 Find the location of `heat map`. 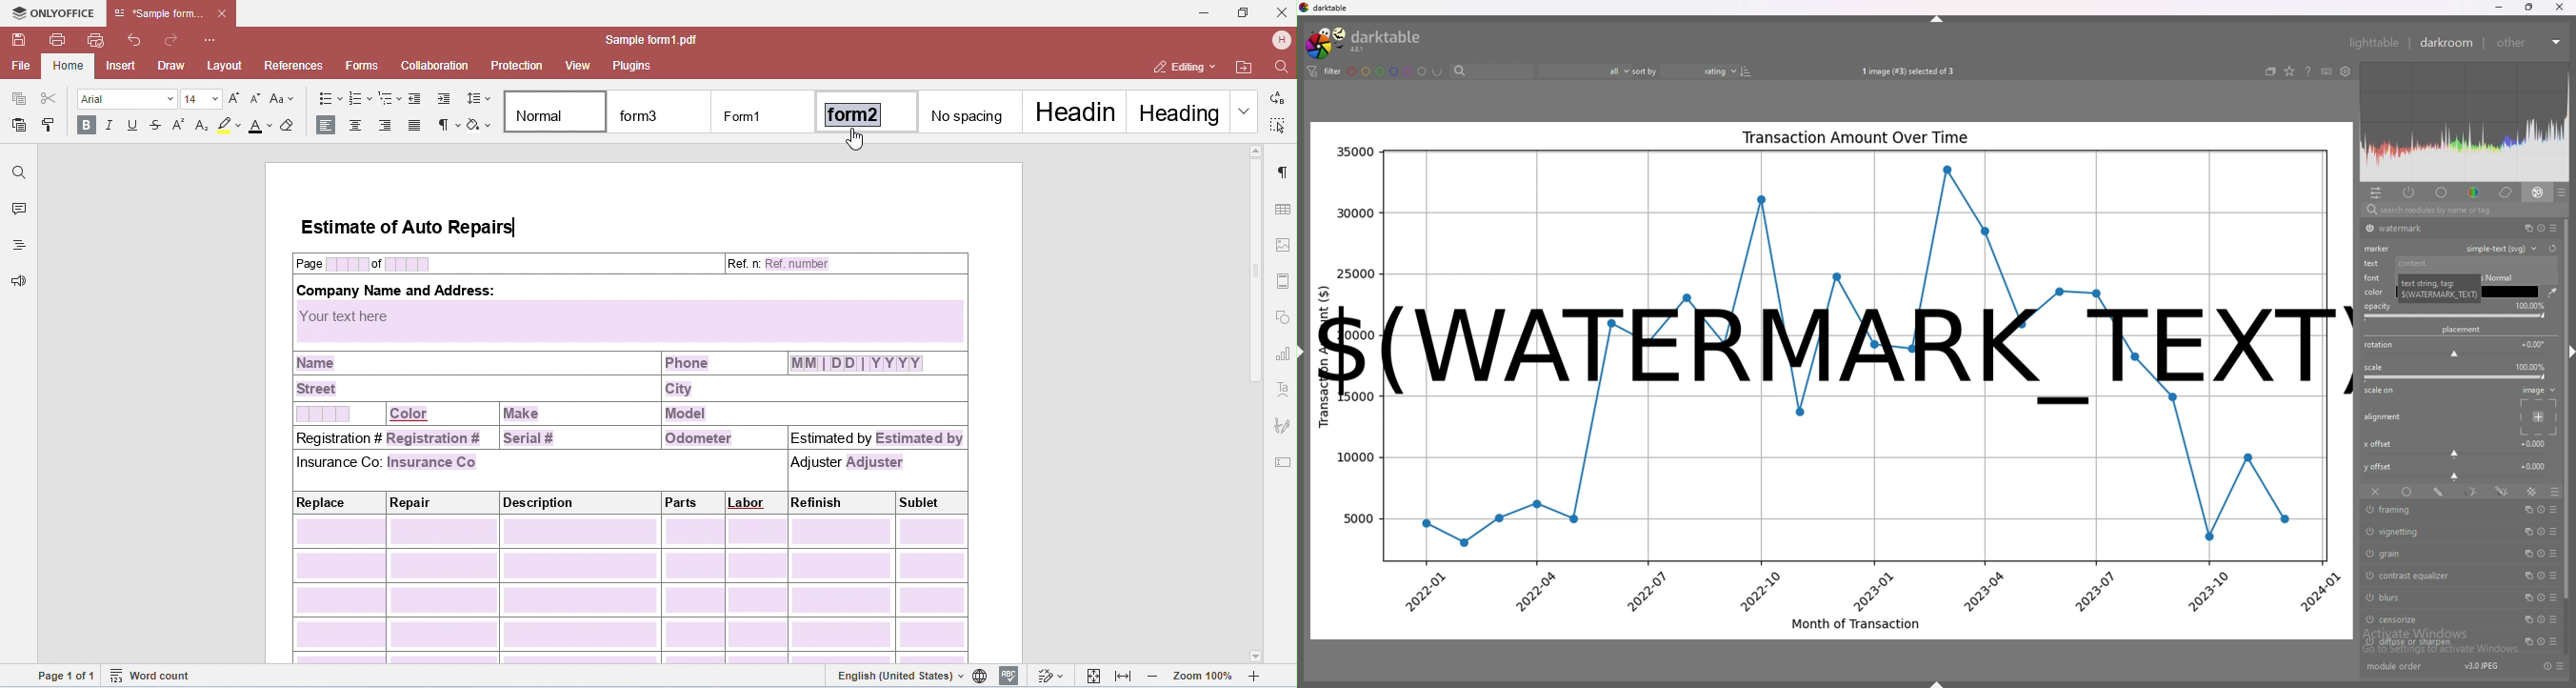

heat map is located at coordinates (2464, 122).